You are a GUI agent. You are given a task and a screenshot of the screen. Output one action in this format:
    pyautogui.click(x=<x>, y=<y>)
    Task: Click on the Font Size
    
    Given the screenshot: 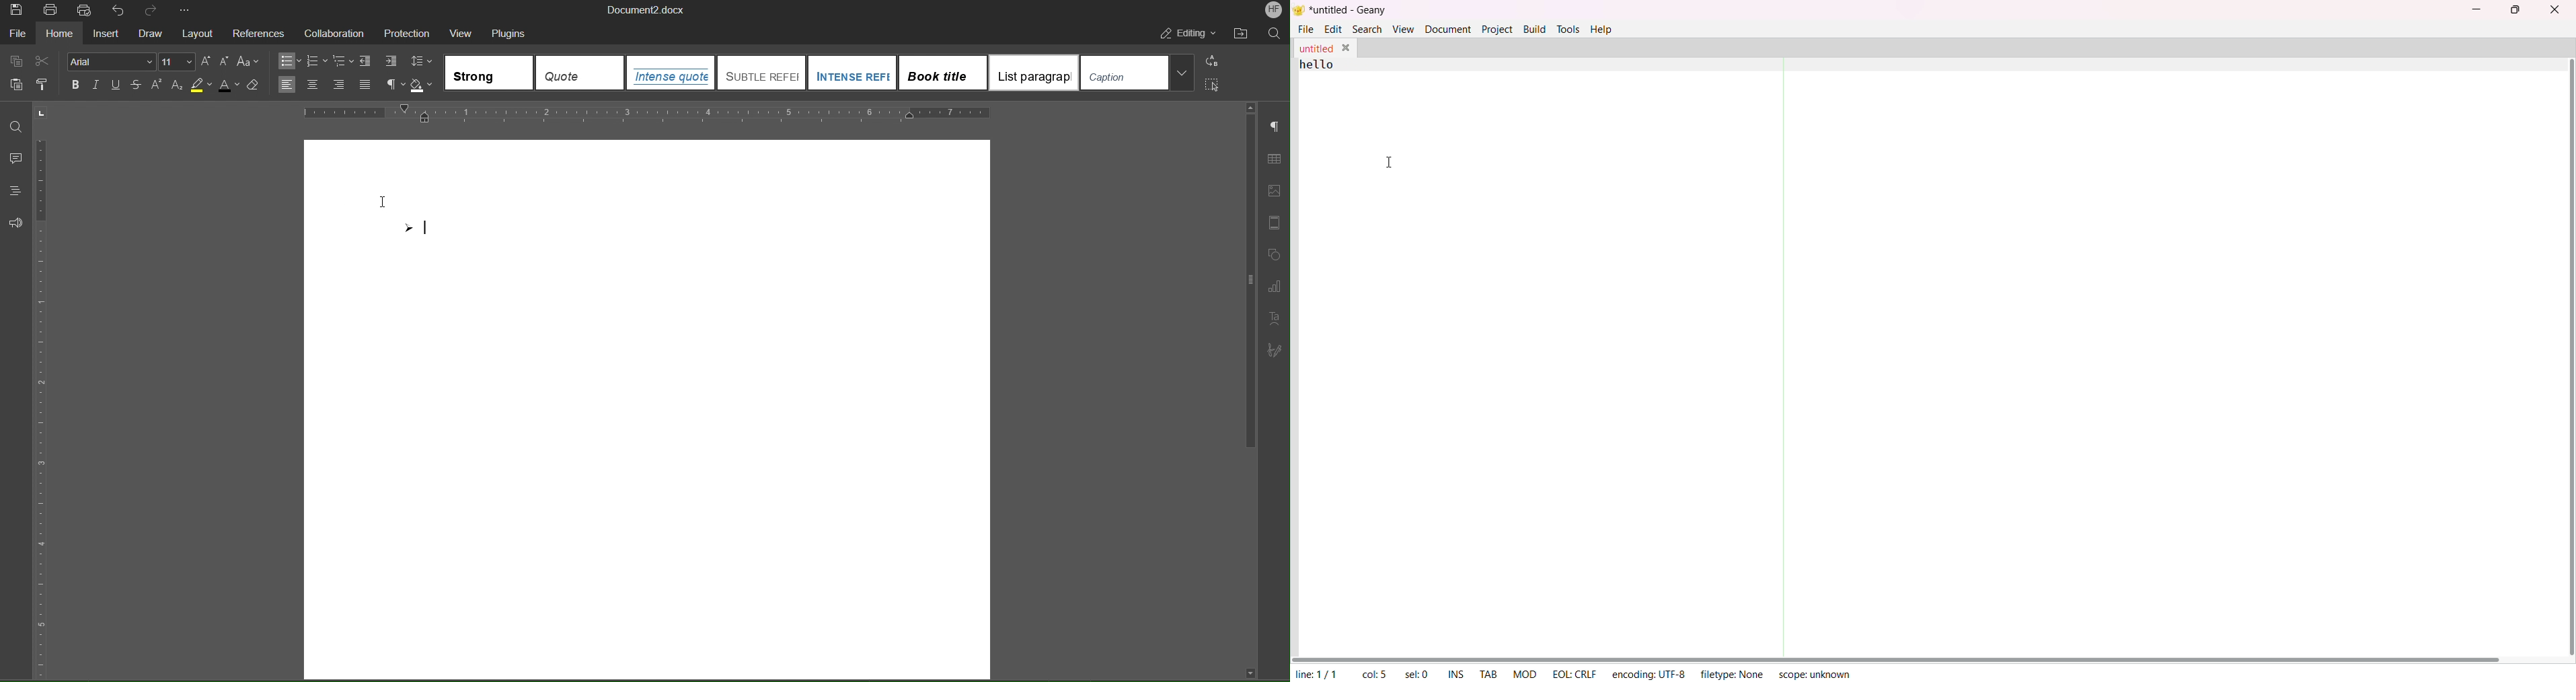 What is the action you would take?
    pyautogui.click(x=176, y=61)
    